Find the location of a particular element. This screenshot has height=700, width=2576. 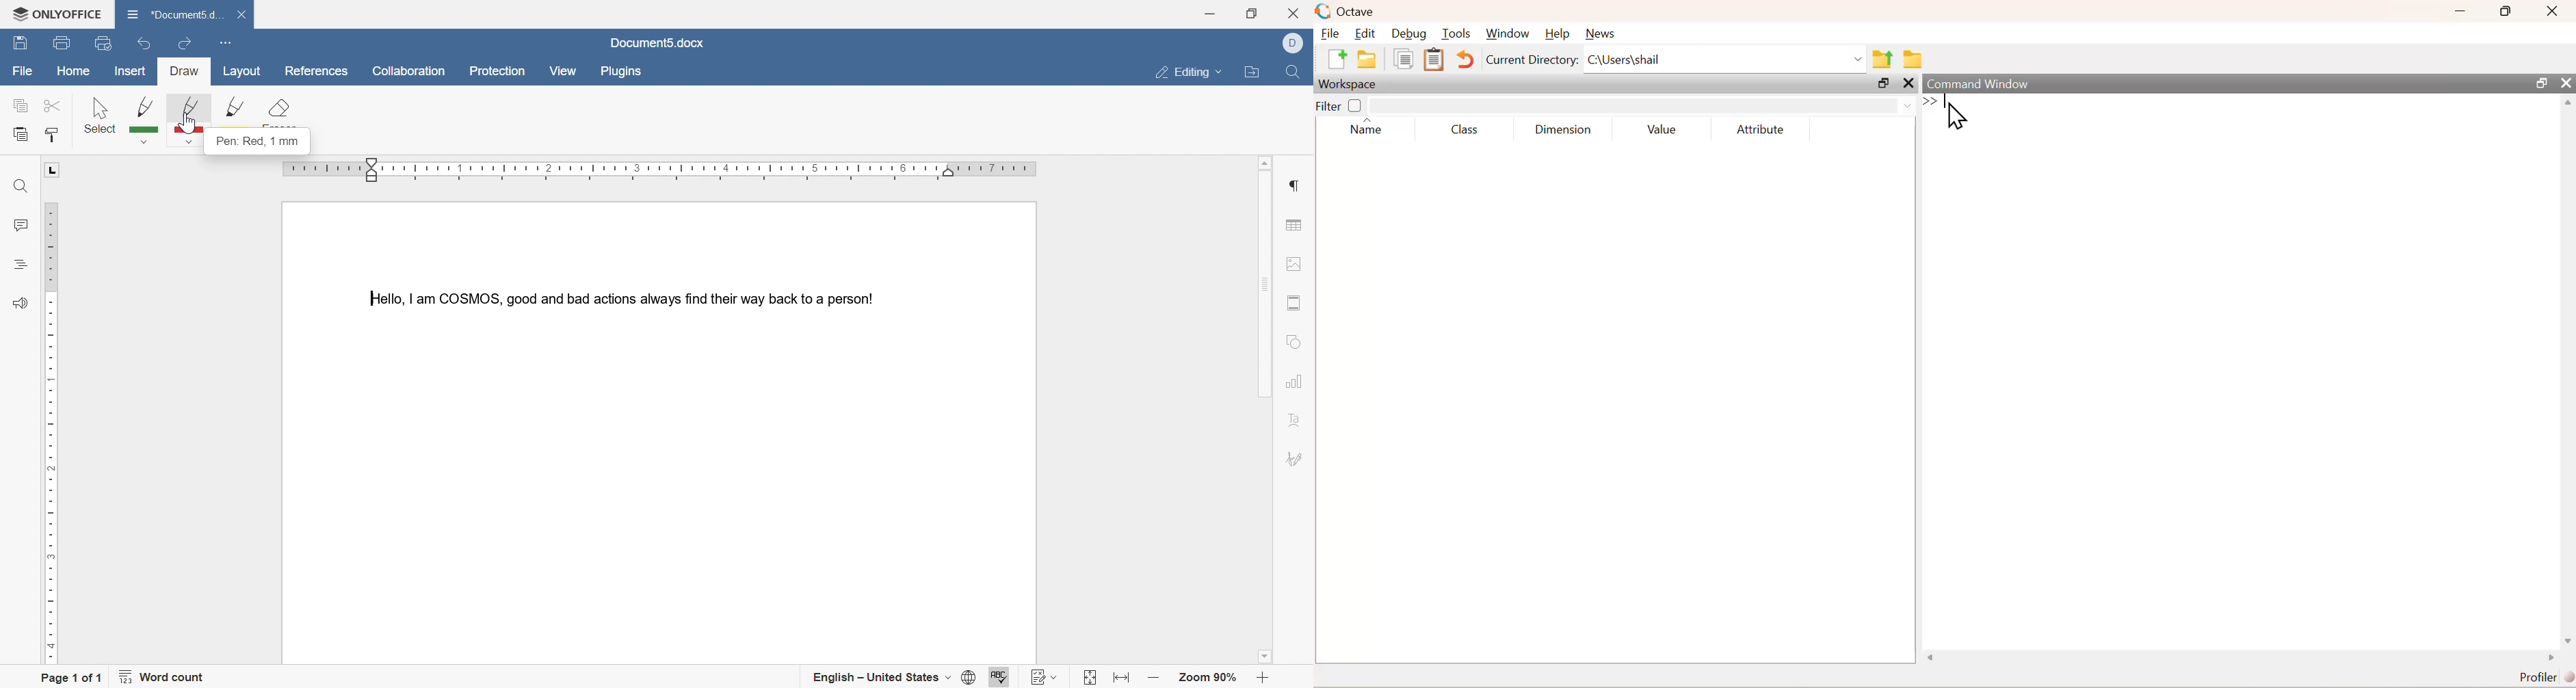

Browse directories is located at coordinates (1913, 57).